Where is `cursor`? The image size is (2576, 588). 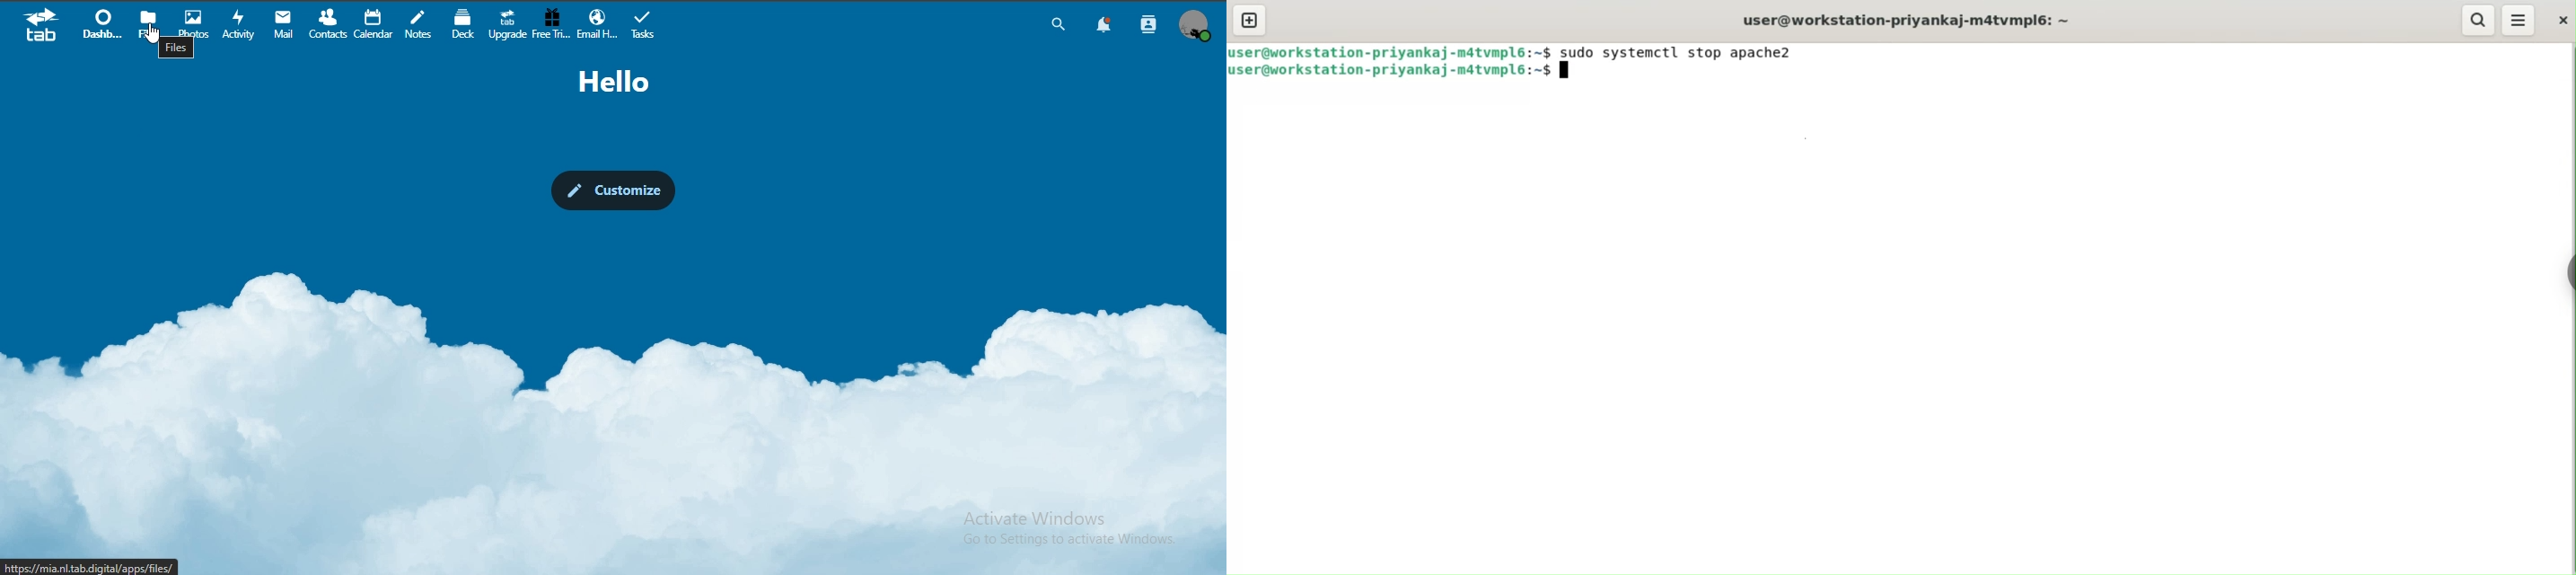
cursor is located at coordinates (154, 36).